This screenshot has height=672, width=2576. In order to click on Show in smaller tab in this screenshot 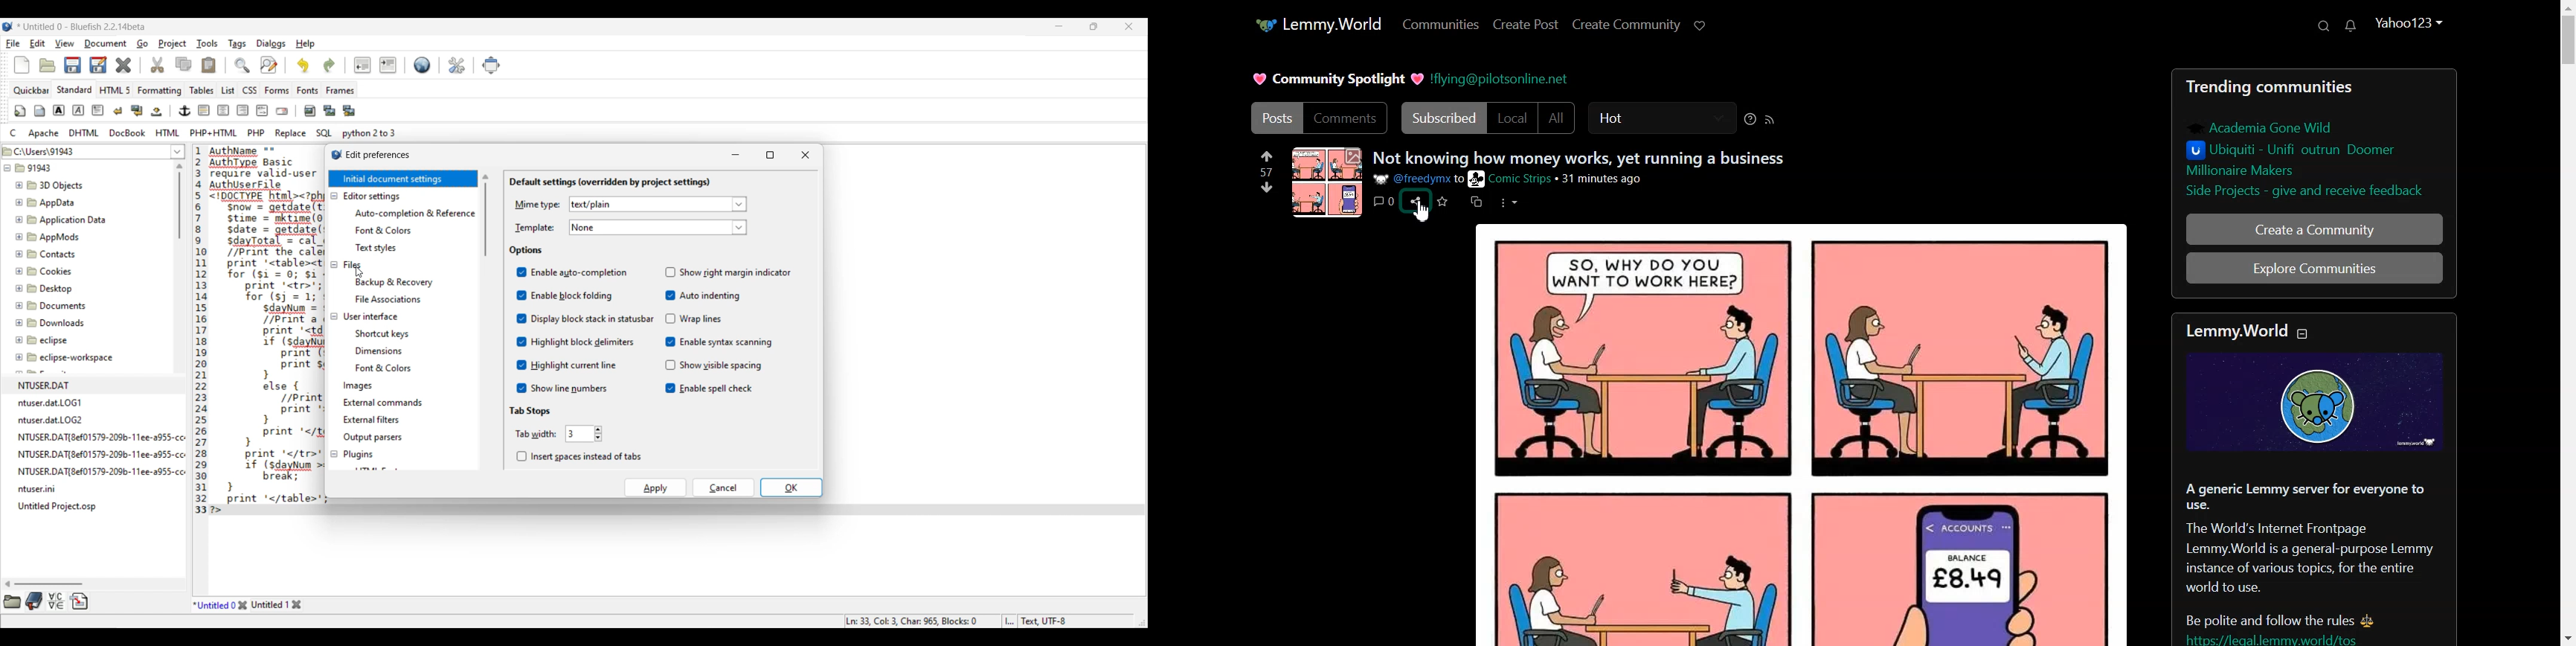, I will do `click(1093, 26)`.